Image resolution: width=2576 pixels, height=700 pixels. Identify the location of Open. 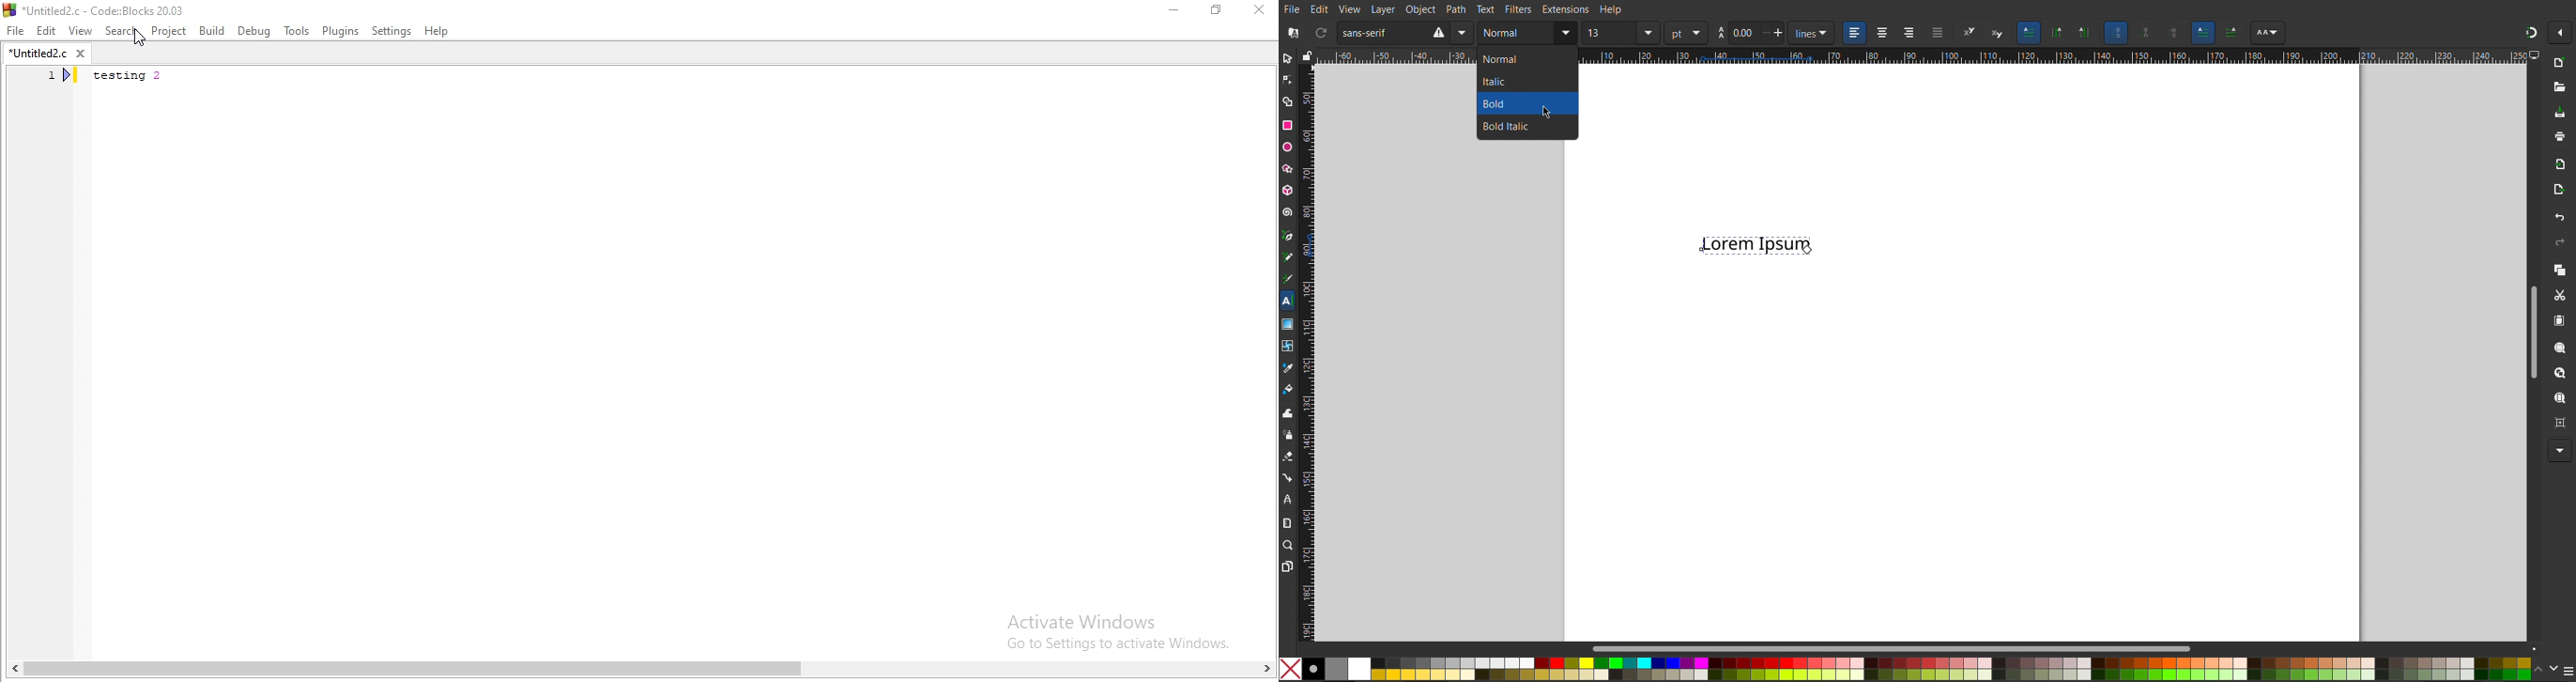
(2559, 86).